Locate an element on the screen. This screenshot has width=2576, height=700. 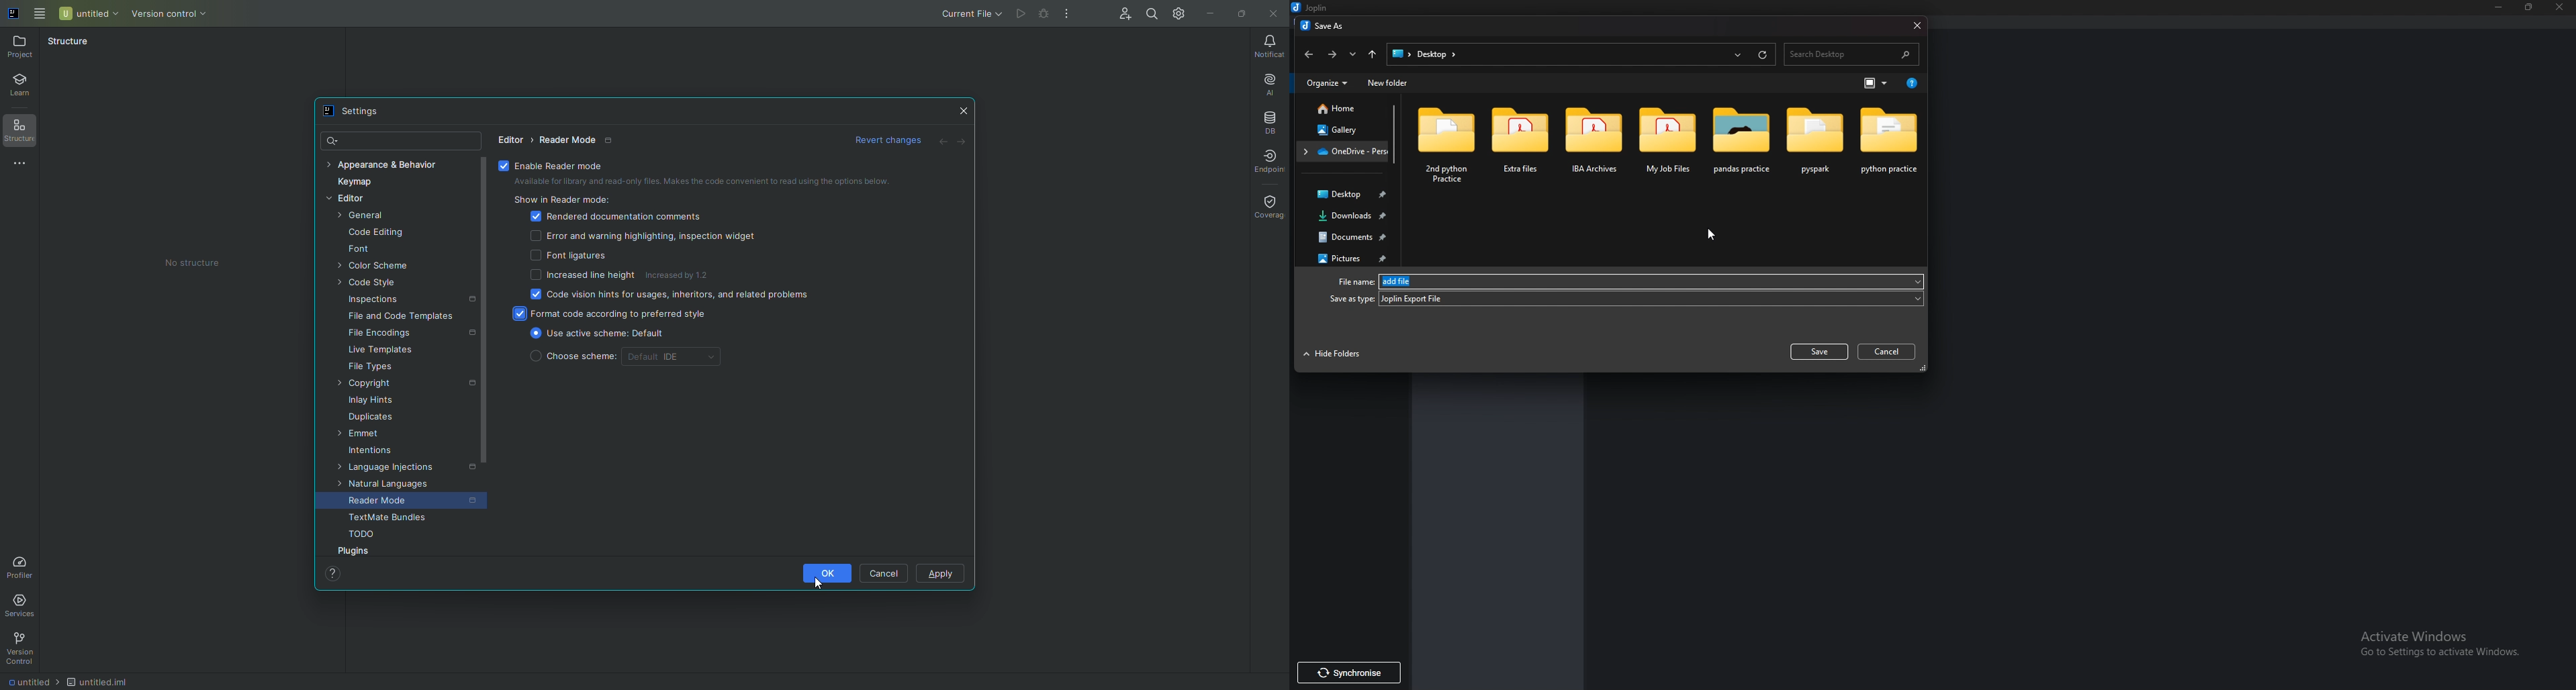
Help is located at coordinates (1914, 83).